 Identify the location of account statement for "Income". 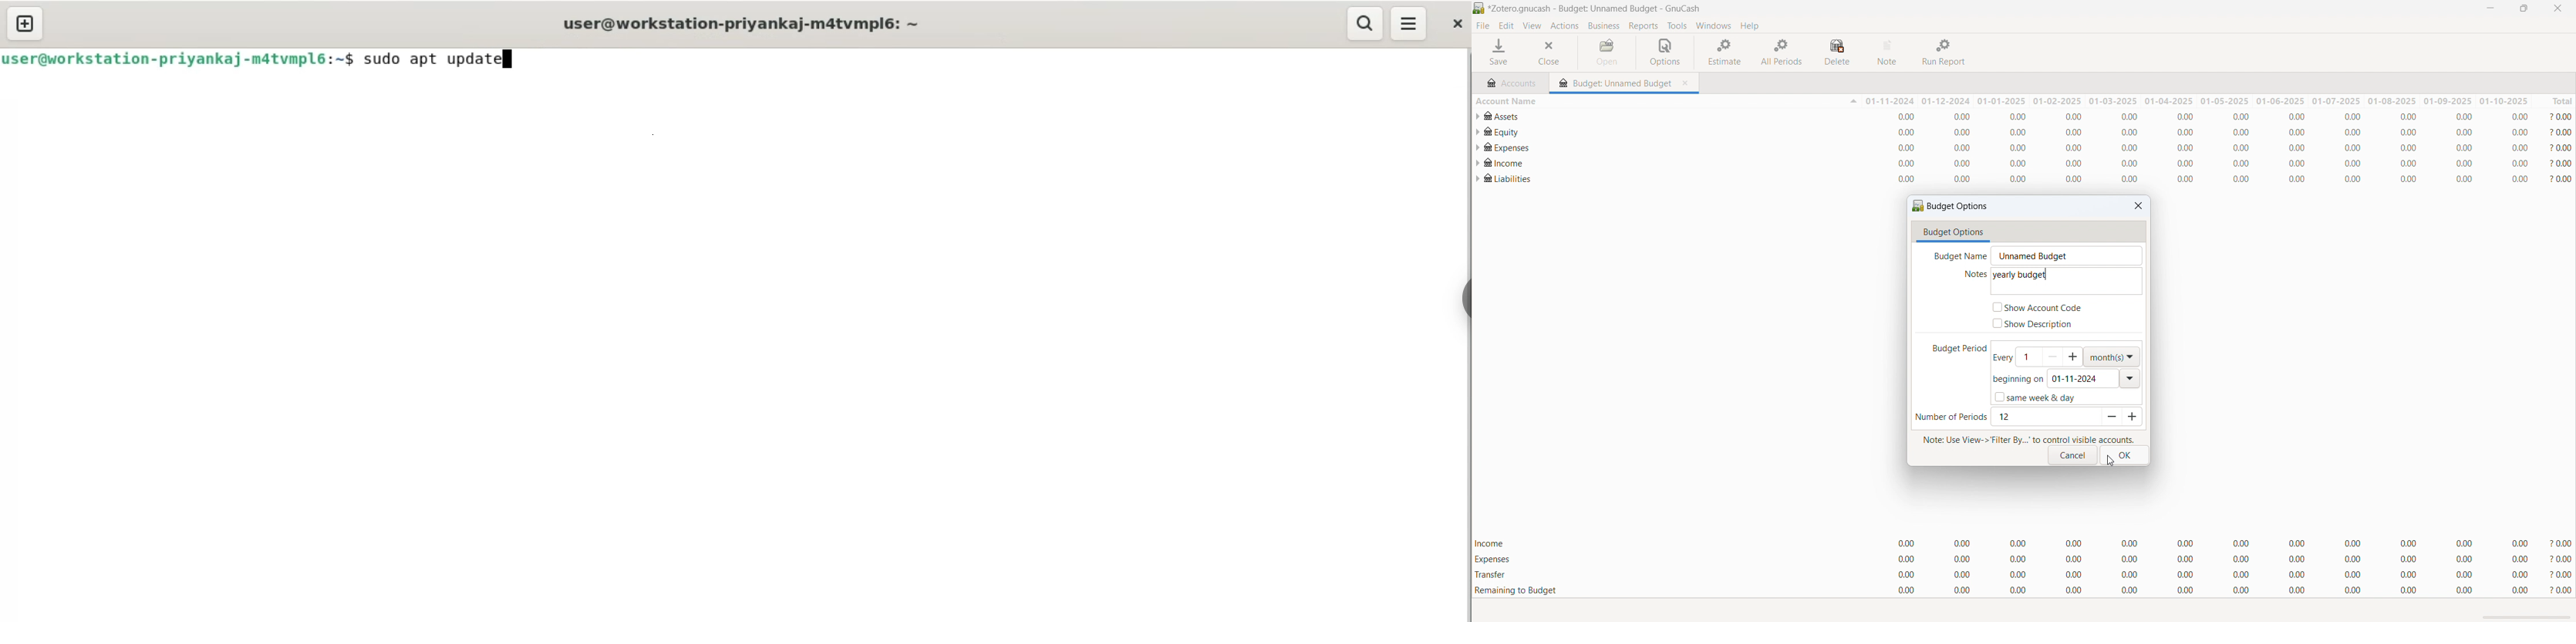
(2032, 162).